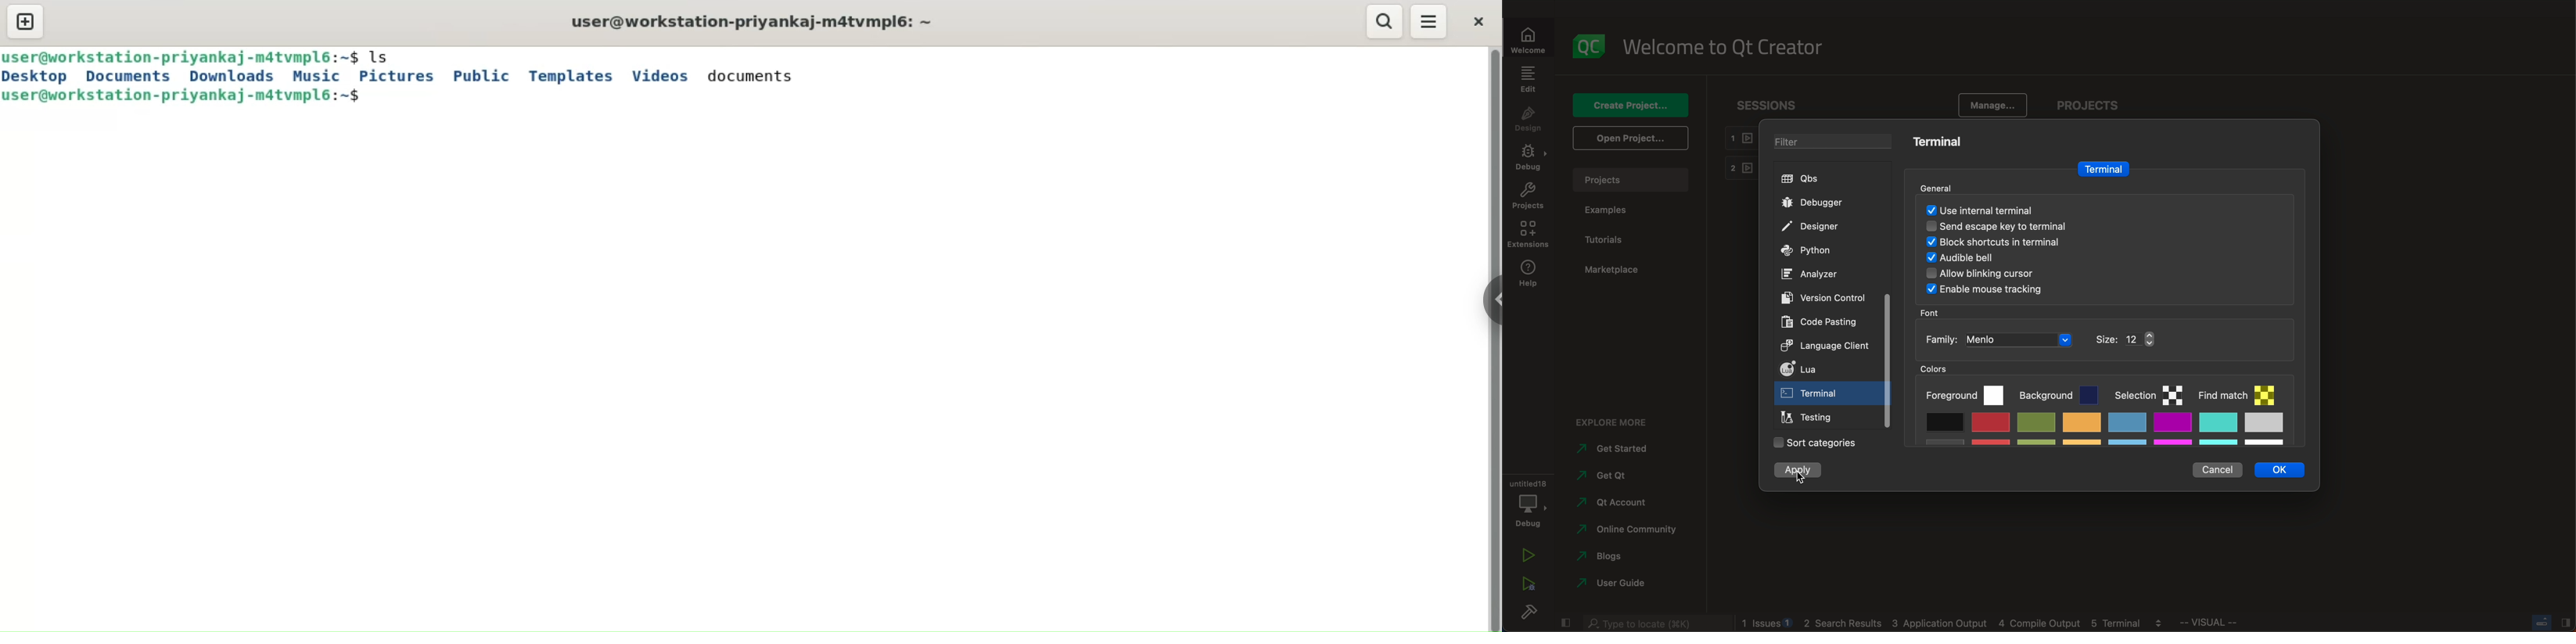 This screenshot has height=644, width=2576. Describe the element at coordinates (756, 74) in the screenshot. I see `documents` at that location.